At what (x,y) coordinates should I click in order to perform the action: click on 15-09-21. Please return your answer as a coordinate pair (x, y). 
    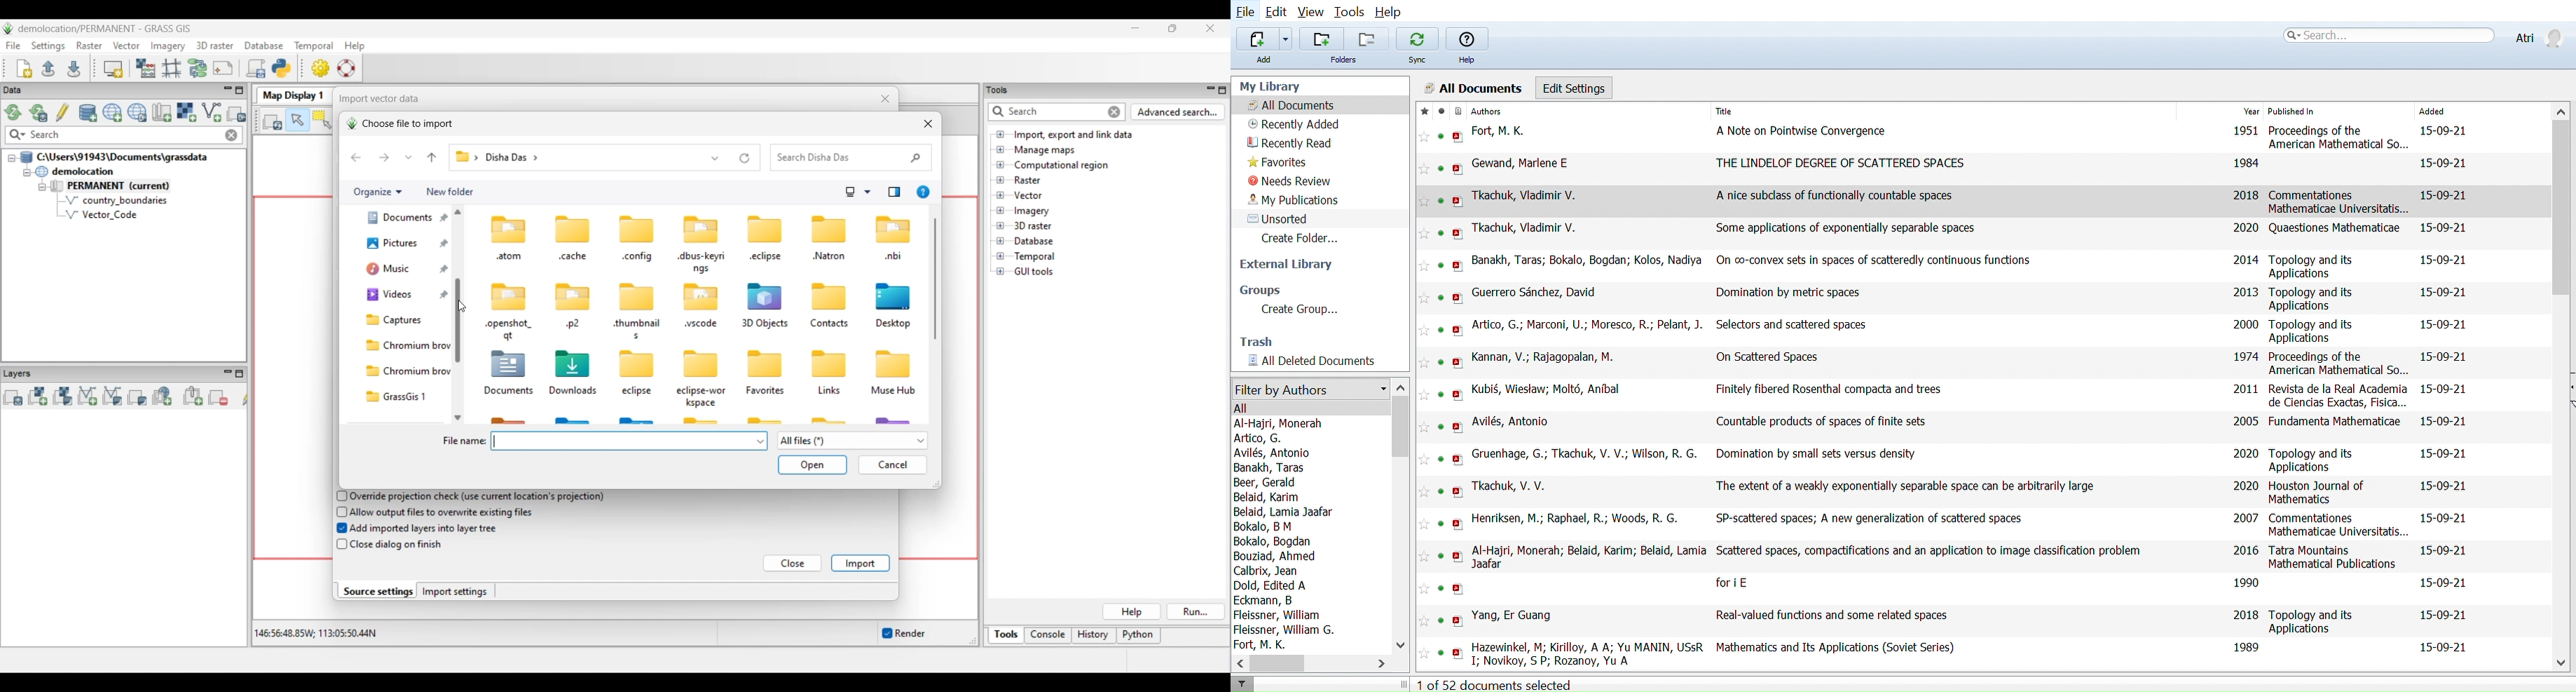
    Looking at the image, I should click on (2441, 324).